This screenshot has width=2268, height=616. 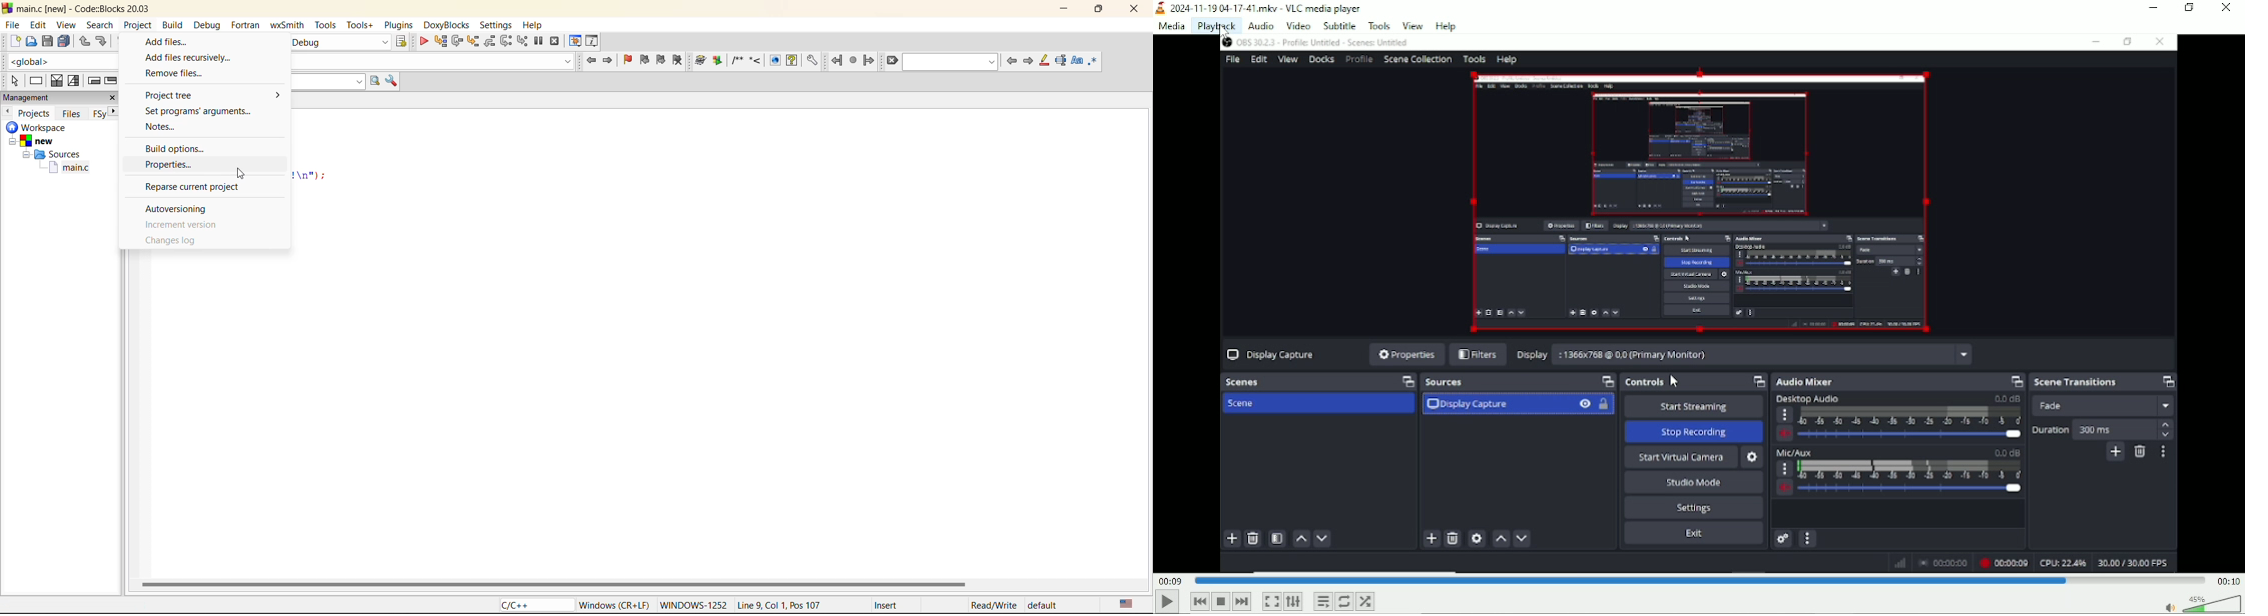 I want to click on 00:10, so click(x=2227, y=581).